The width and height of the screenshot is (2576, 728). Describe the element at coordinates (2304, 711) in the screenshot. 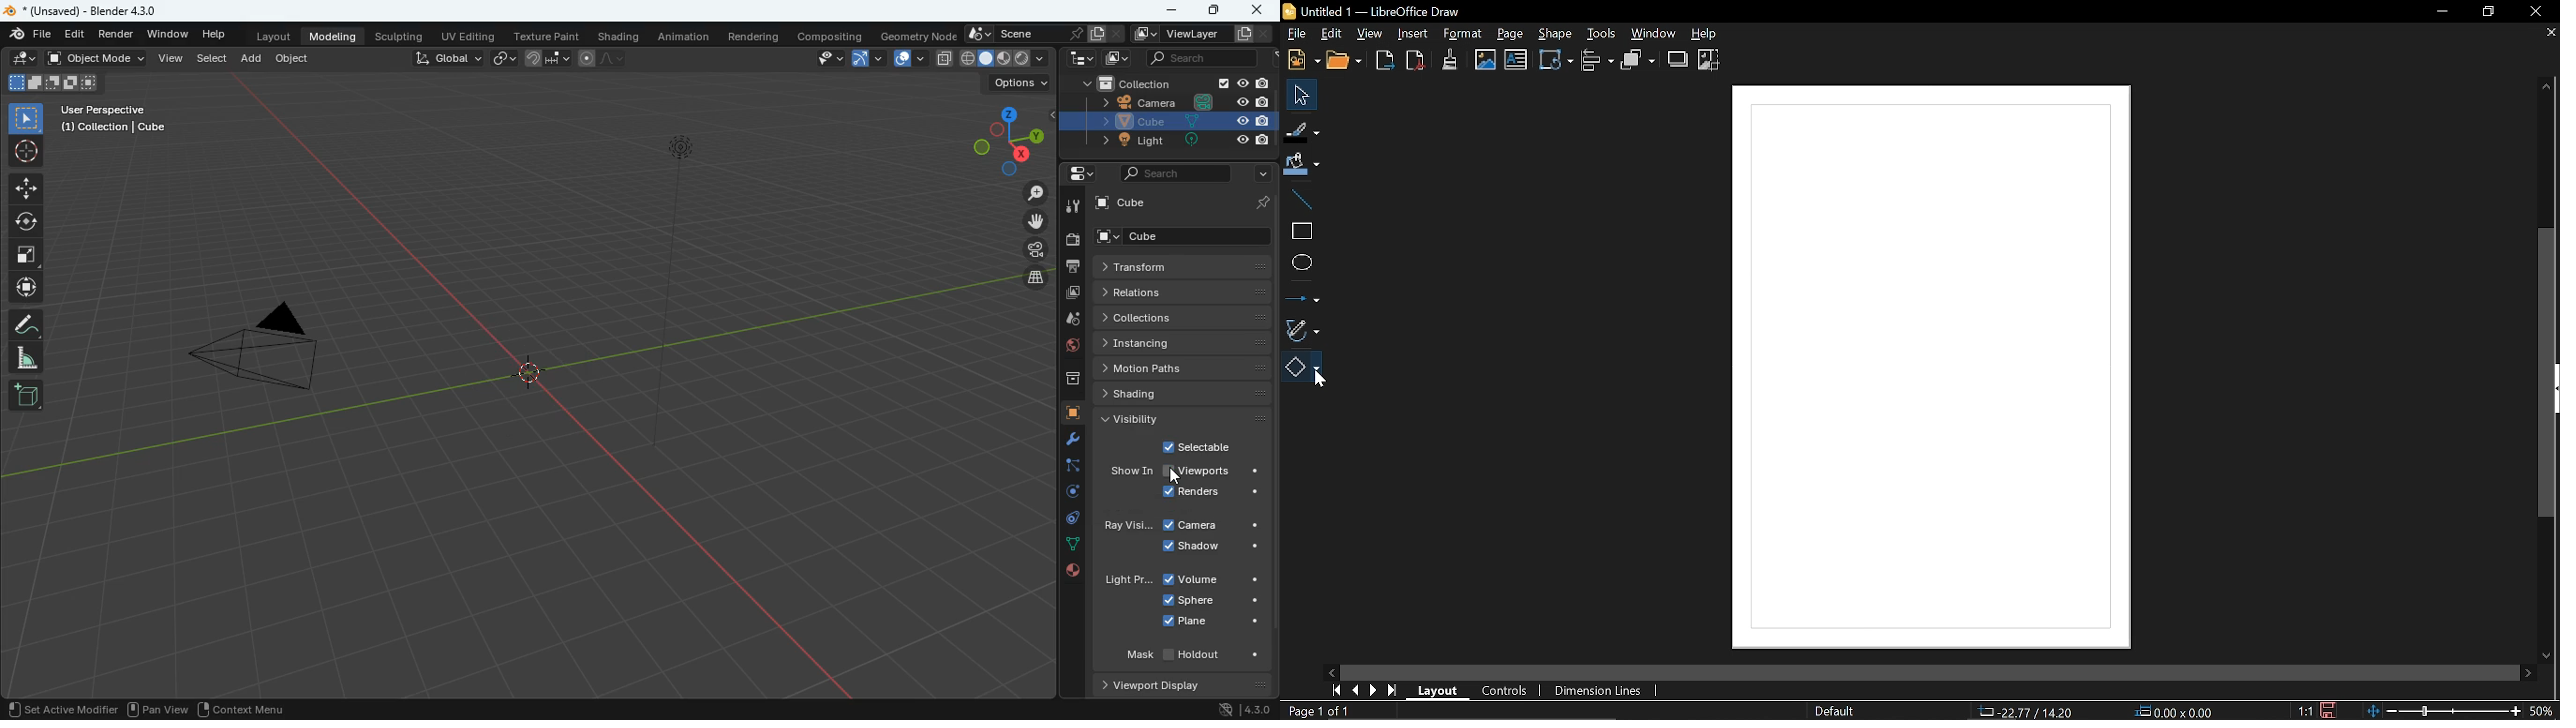

I see `Scaling factor` at that location.